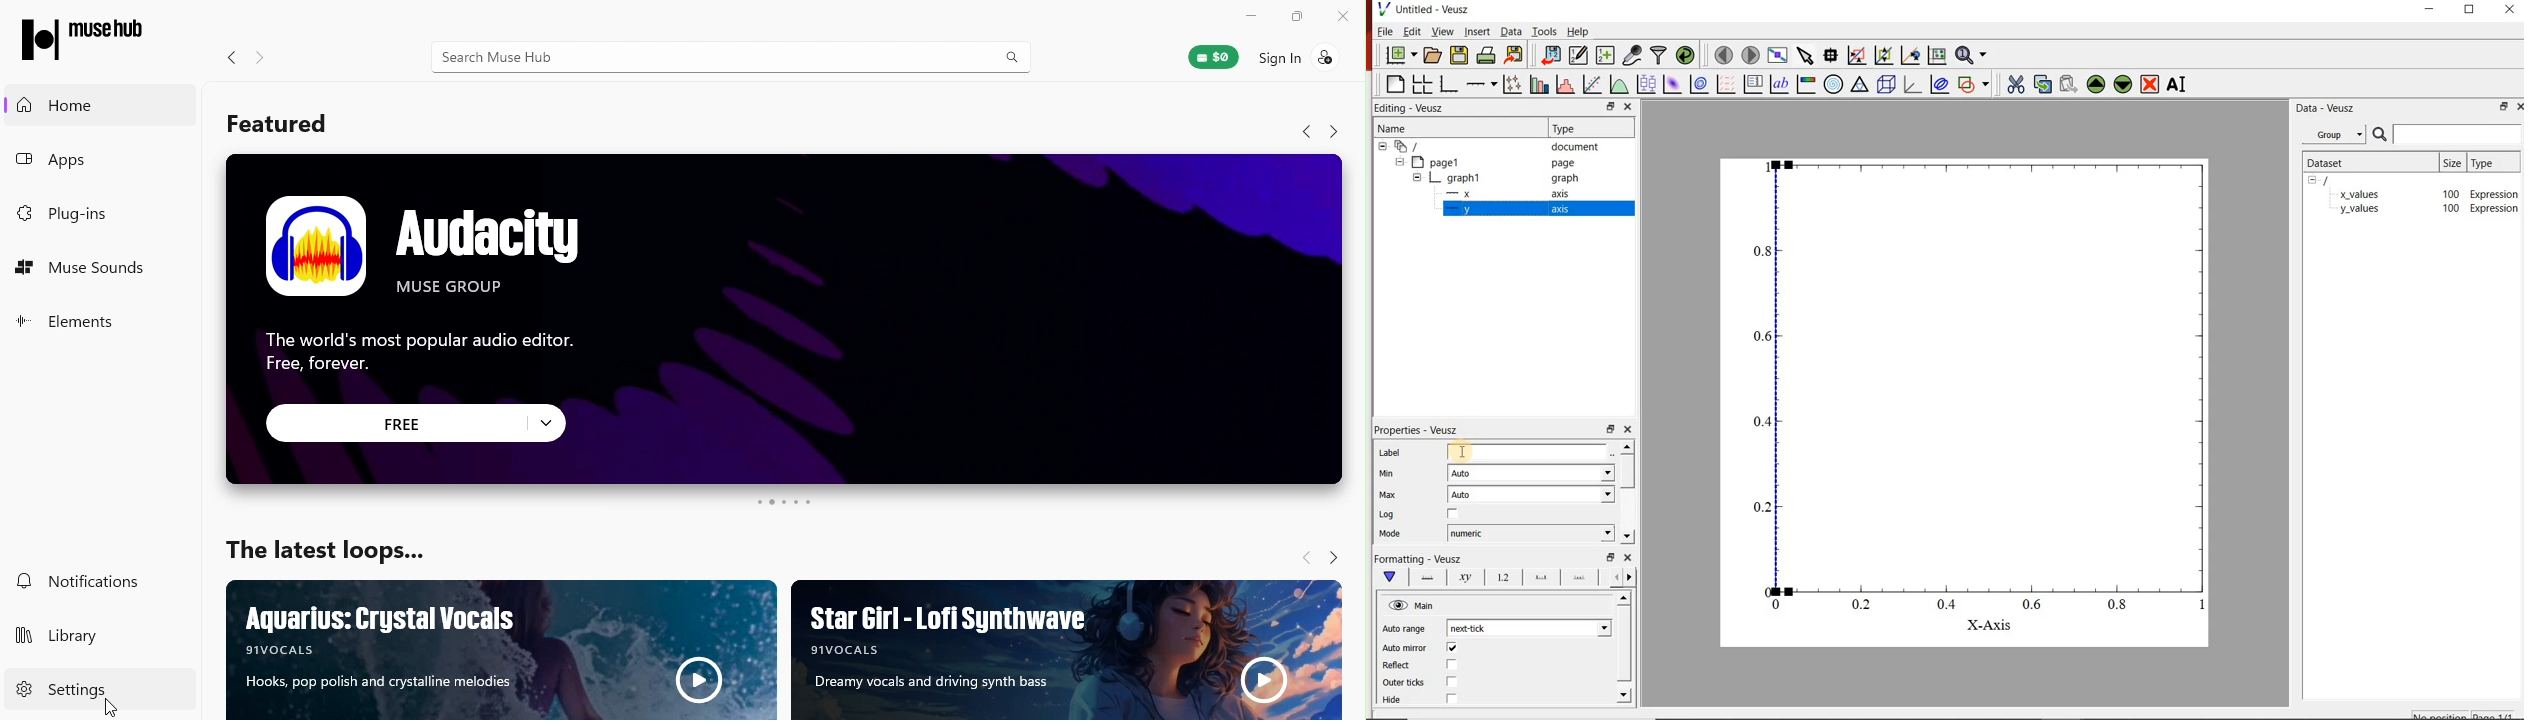 This screenshot has height=728, width=2548. What do you see at coordinates (1433, 9) in the screenshot?
I see `Untitled - Veusz` at bounding box center [1433, 9].